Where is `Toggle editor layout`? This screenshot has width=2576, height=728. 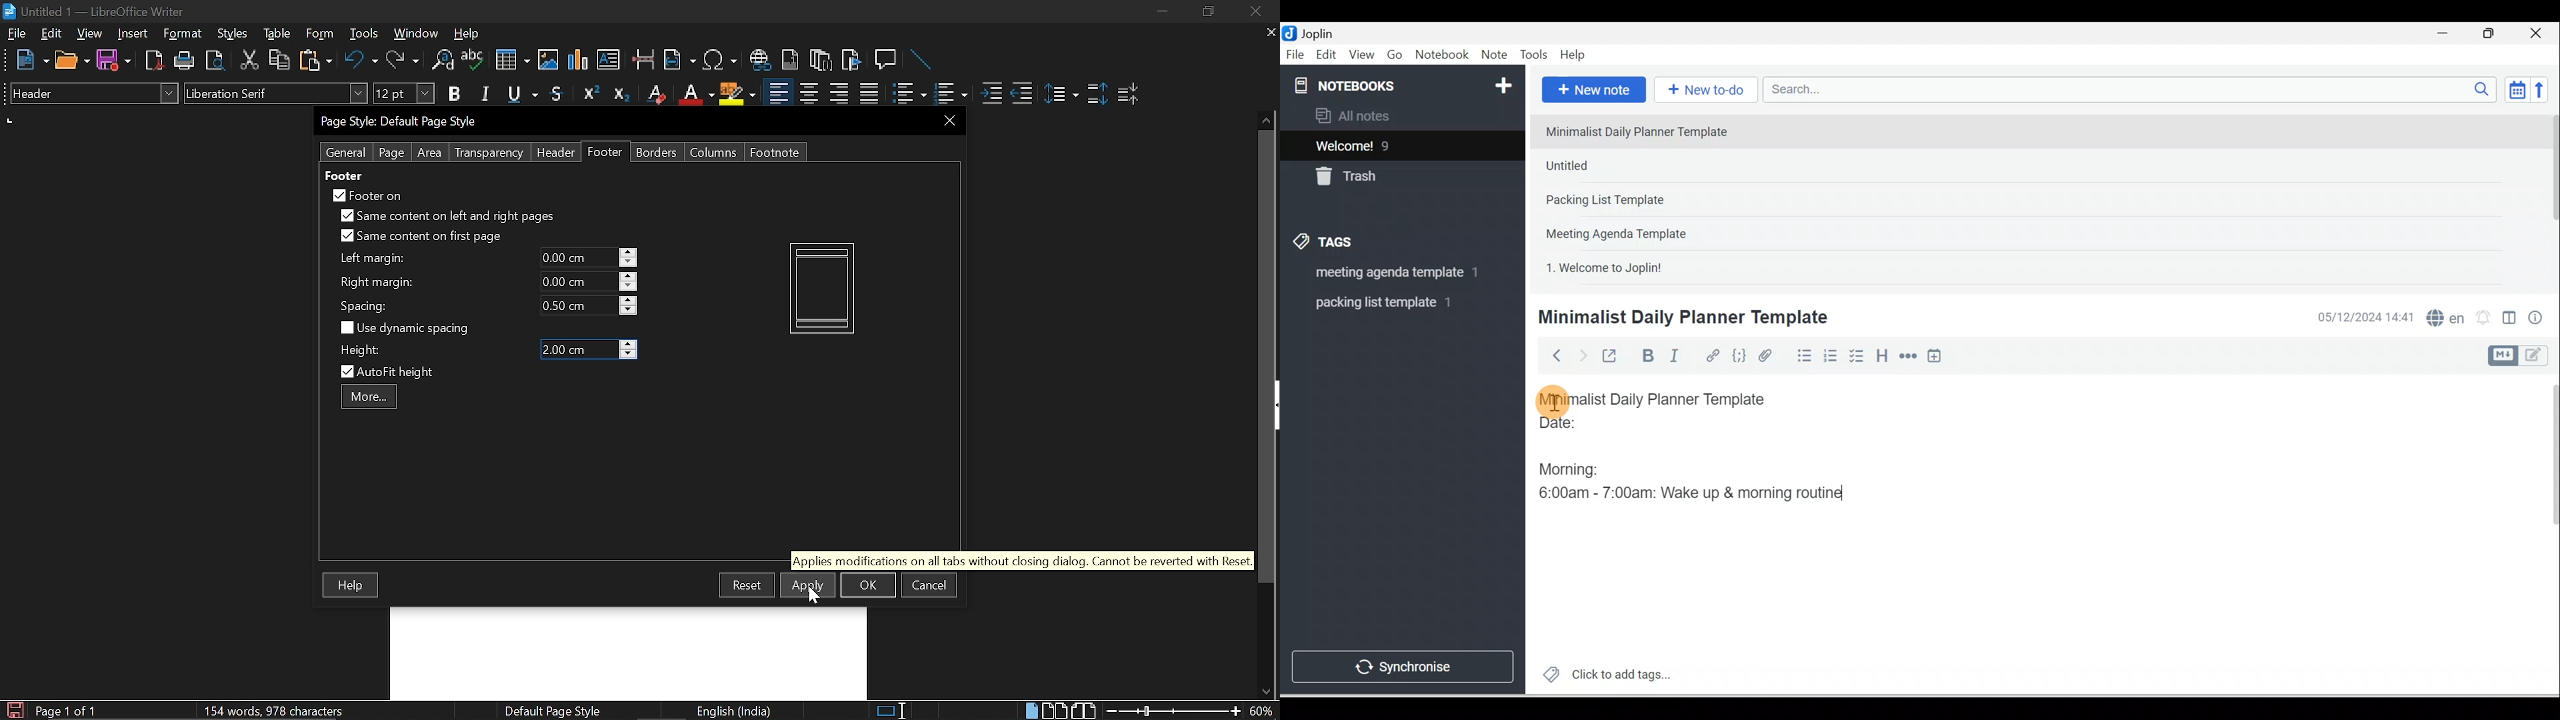
Toggle editor layout is located at coordinates (2523, 356).